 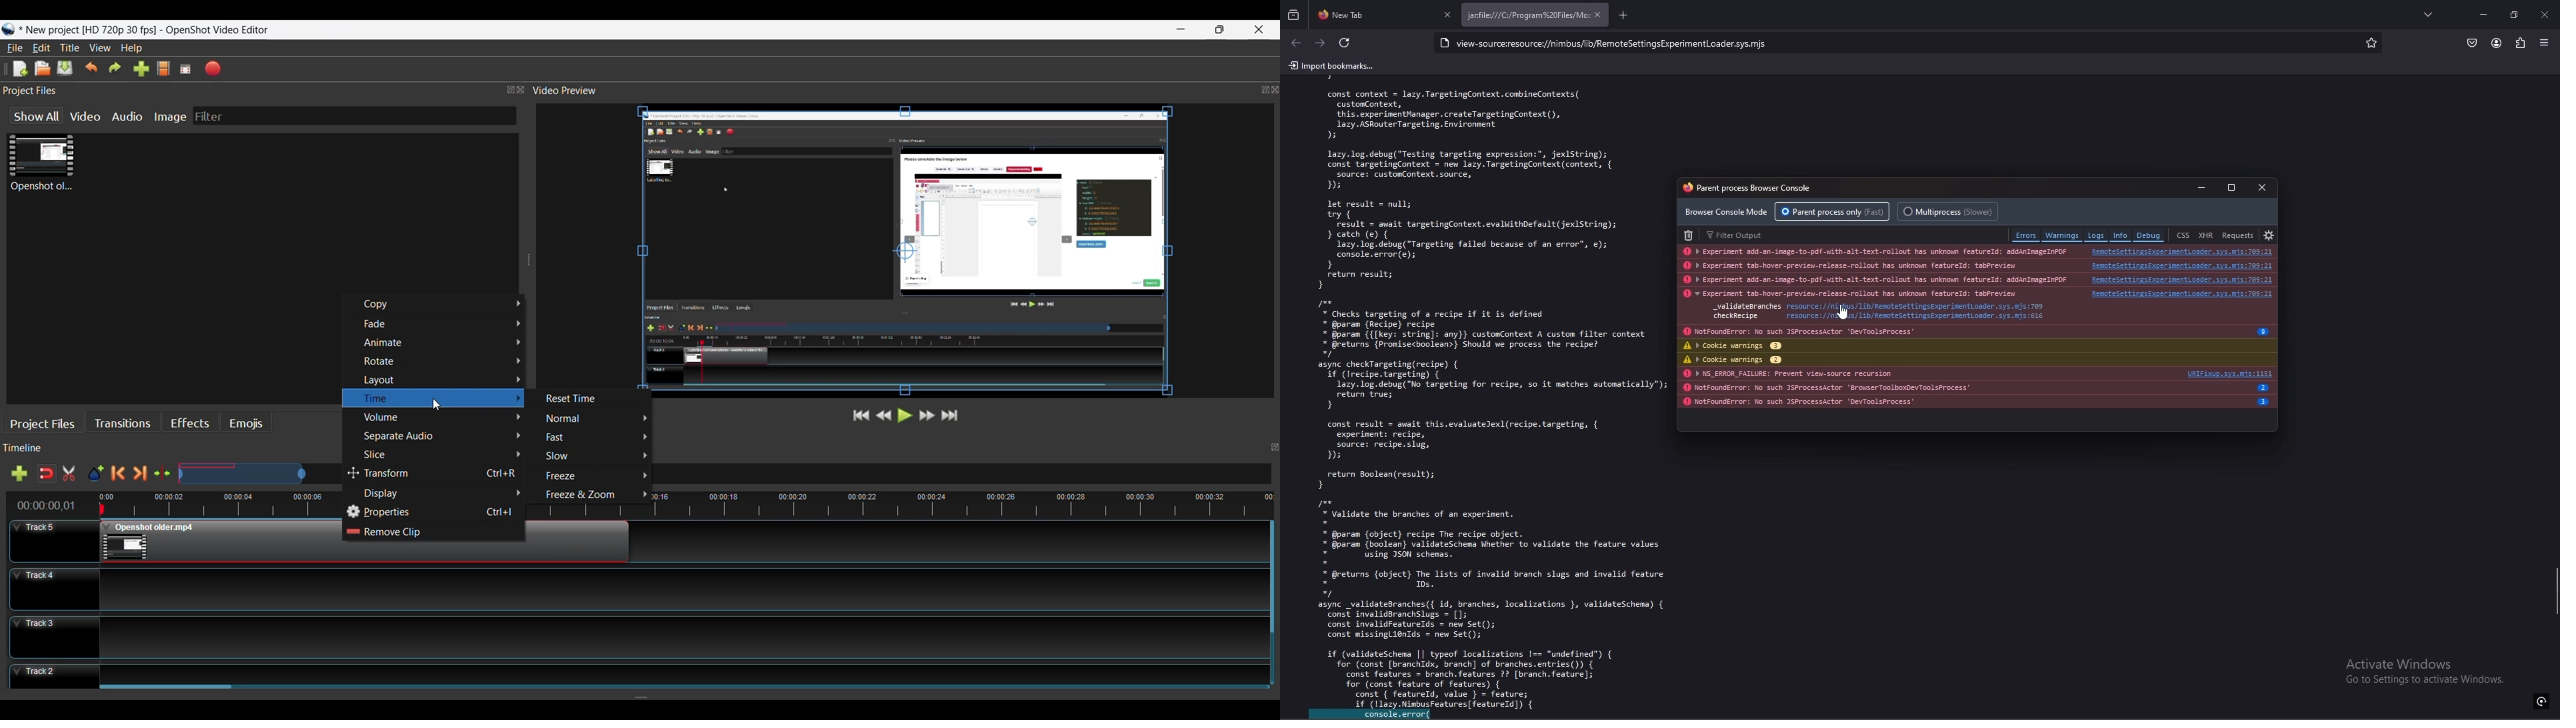 I want to click on source, so click(x=1880, y=305).